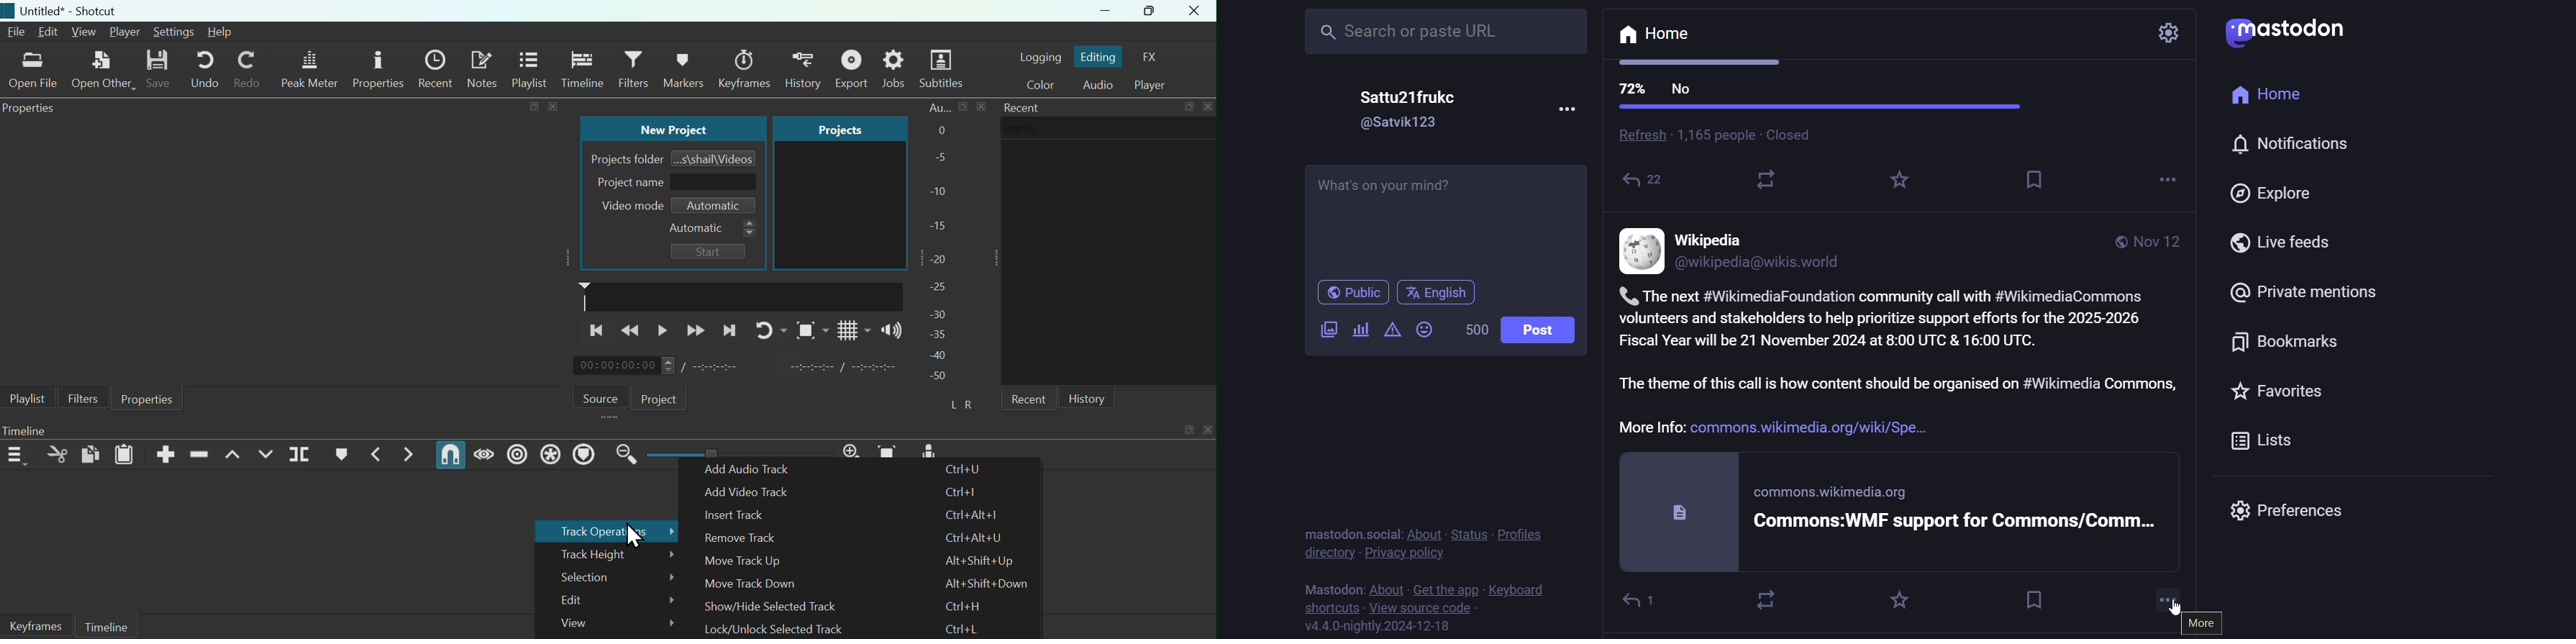  I want to click on Recent, so click(1021, 107).